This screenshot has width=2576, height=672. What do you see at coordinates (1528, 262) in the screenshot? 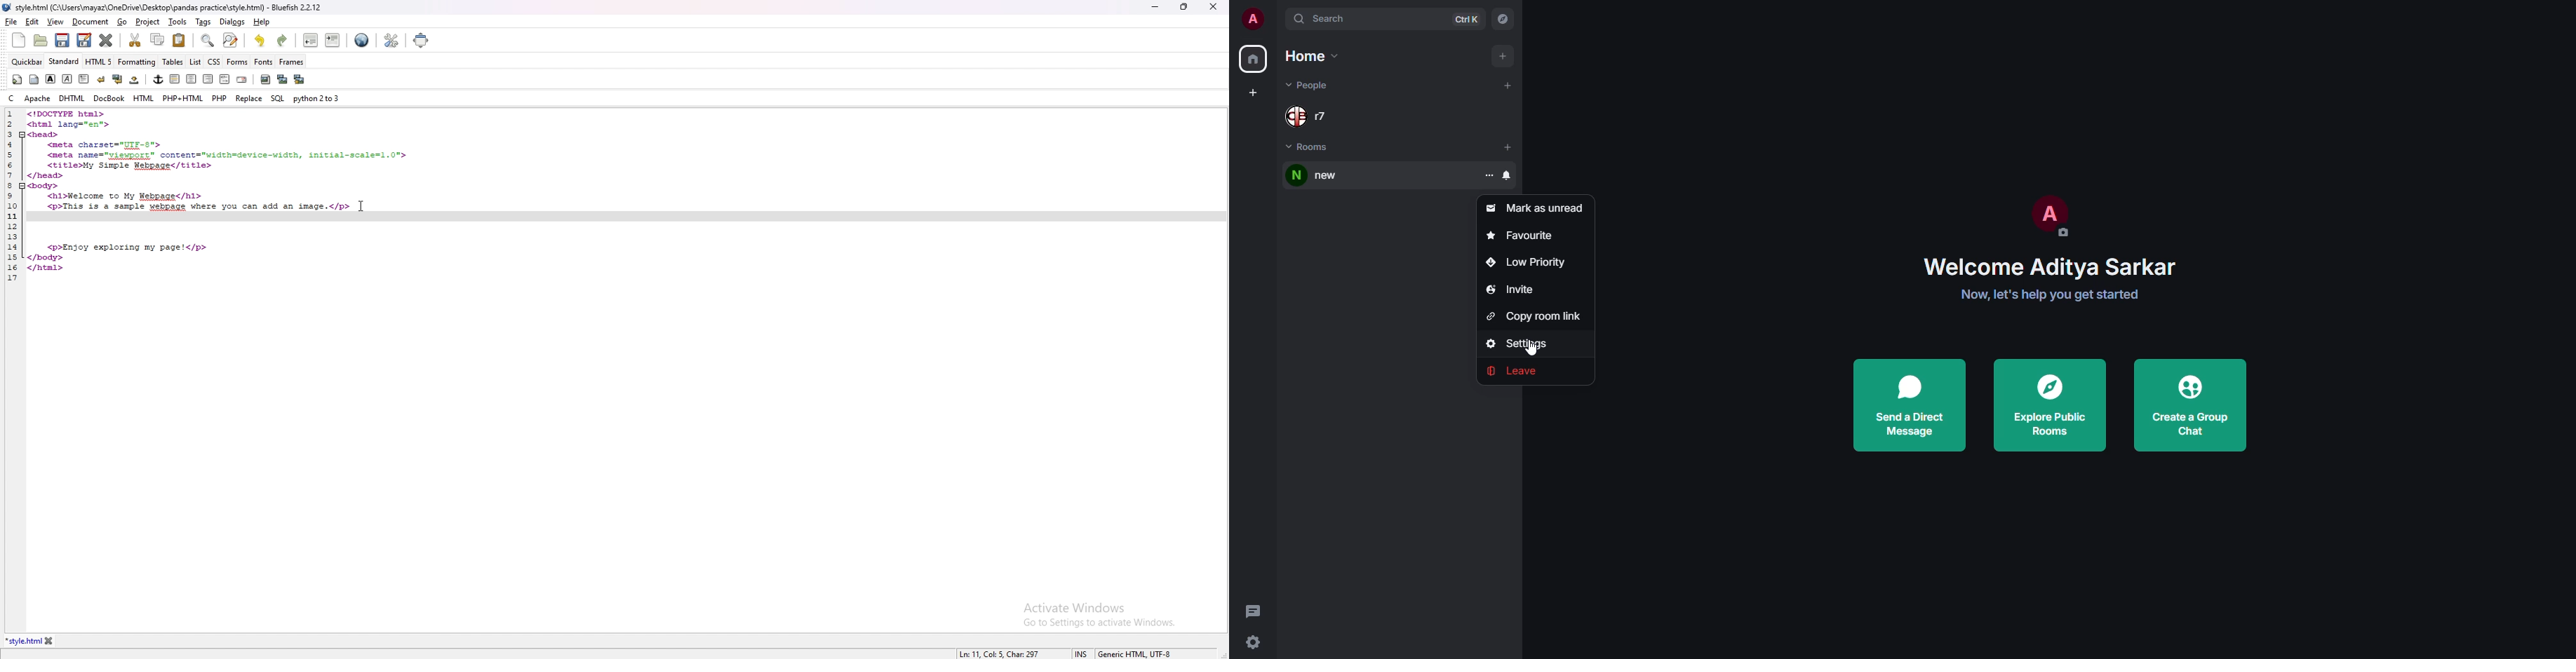
I see `low priority` at bounding box center [1528, 262].